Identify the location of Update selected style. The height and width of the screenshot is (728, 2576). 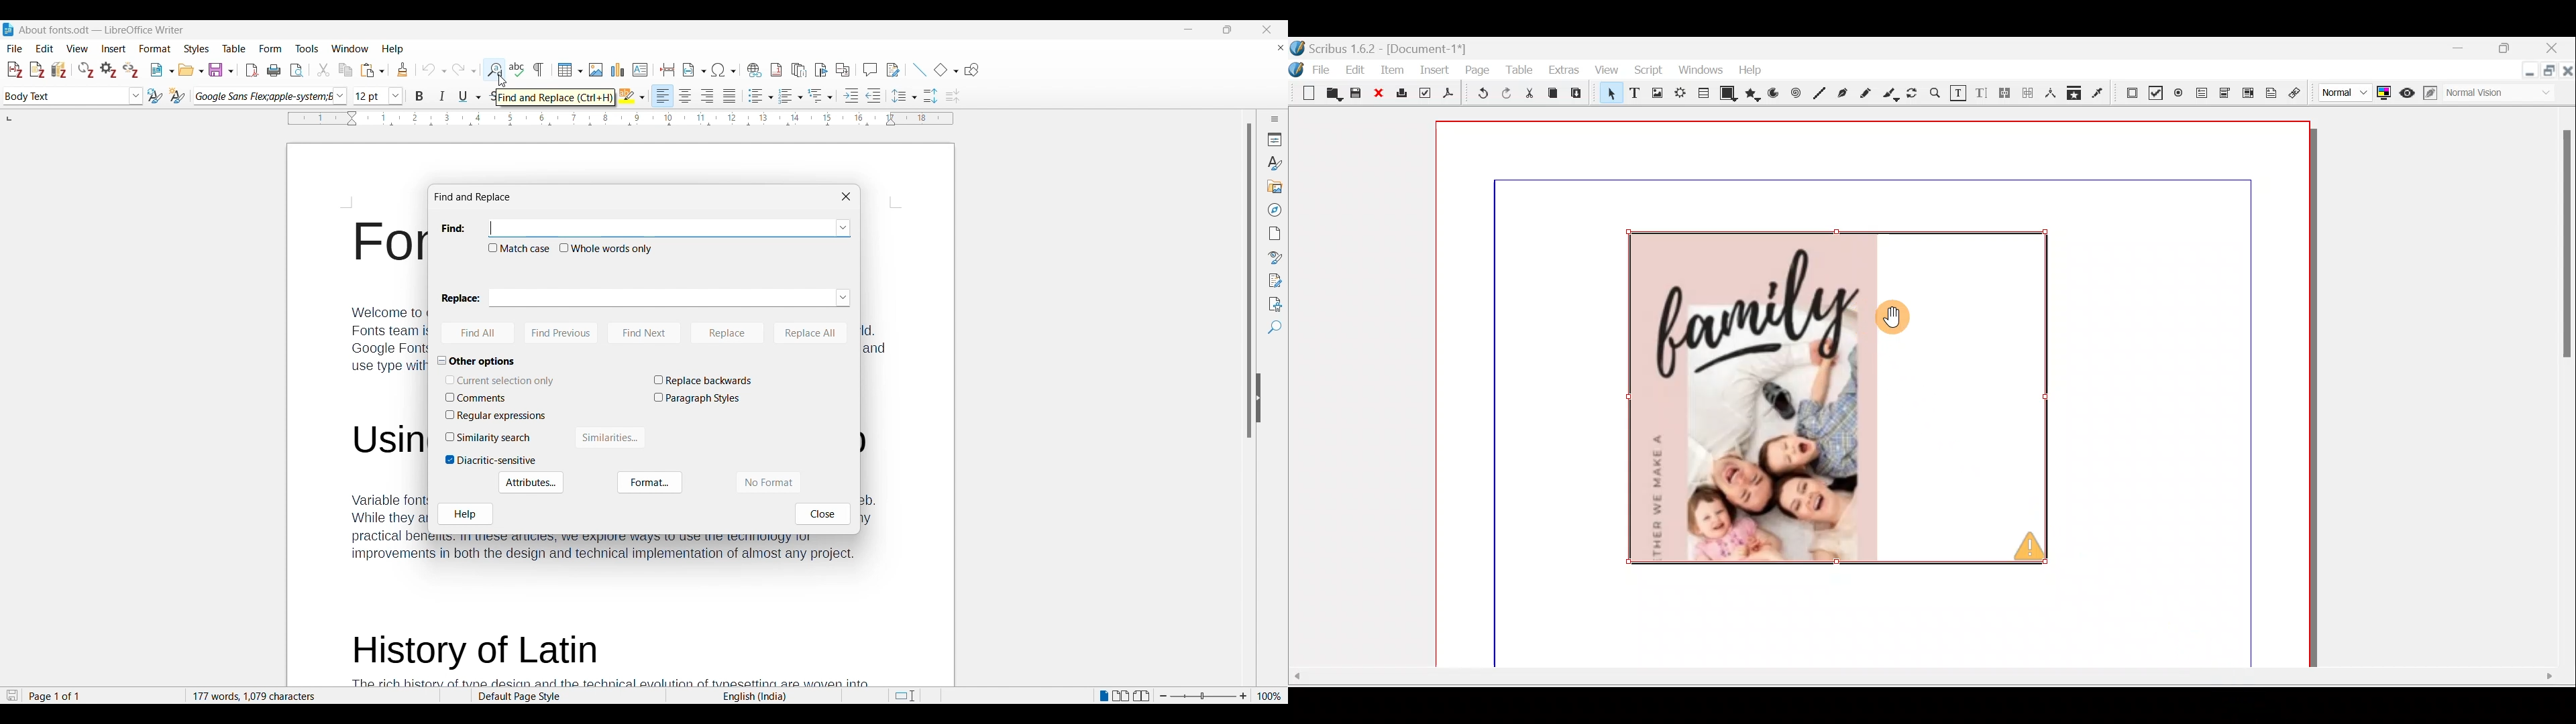
(156, 96).